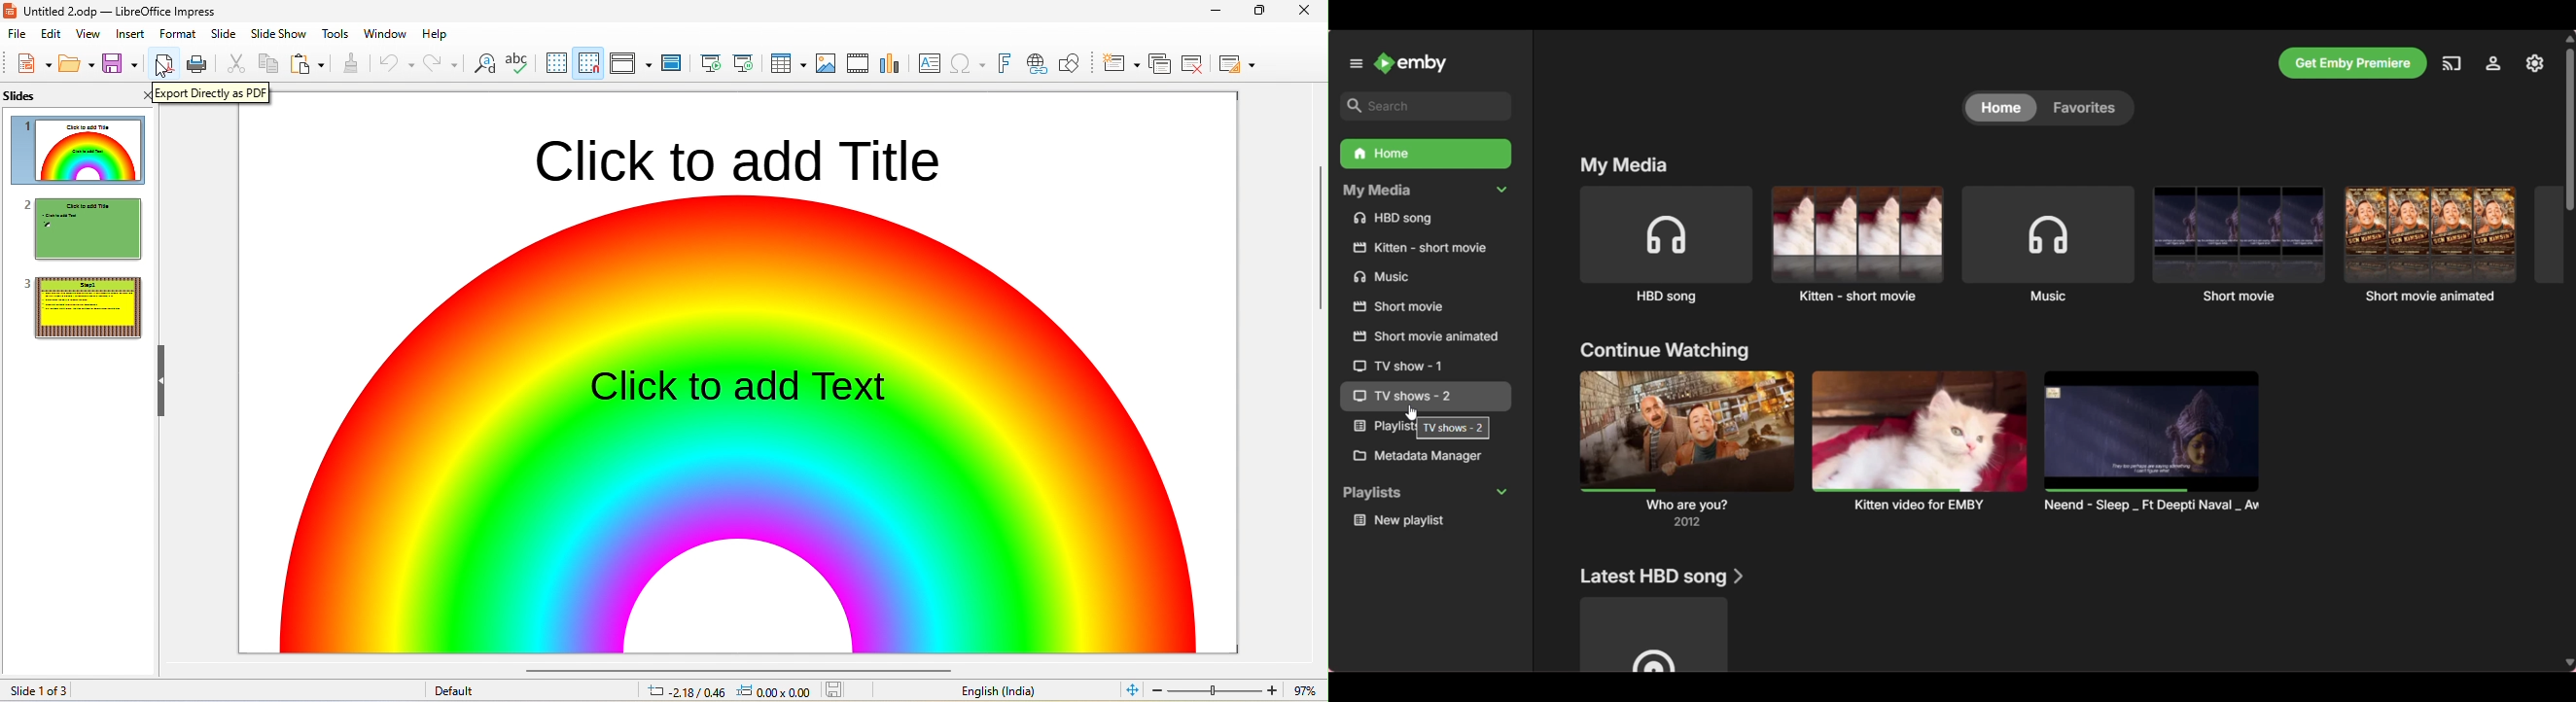 Image resolution: width=2576 pixels, height=728 pixels. Describe the element at coordinates (1421, 339) in the screenshot. I see `` at that location.